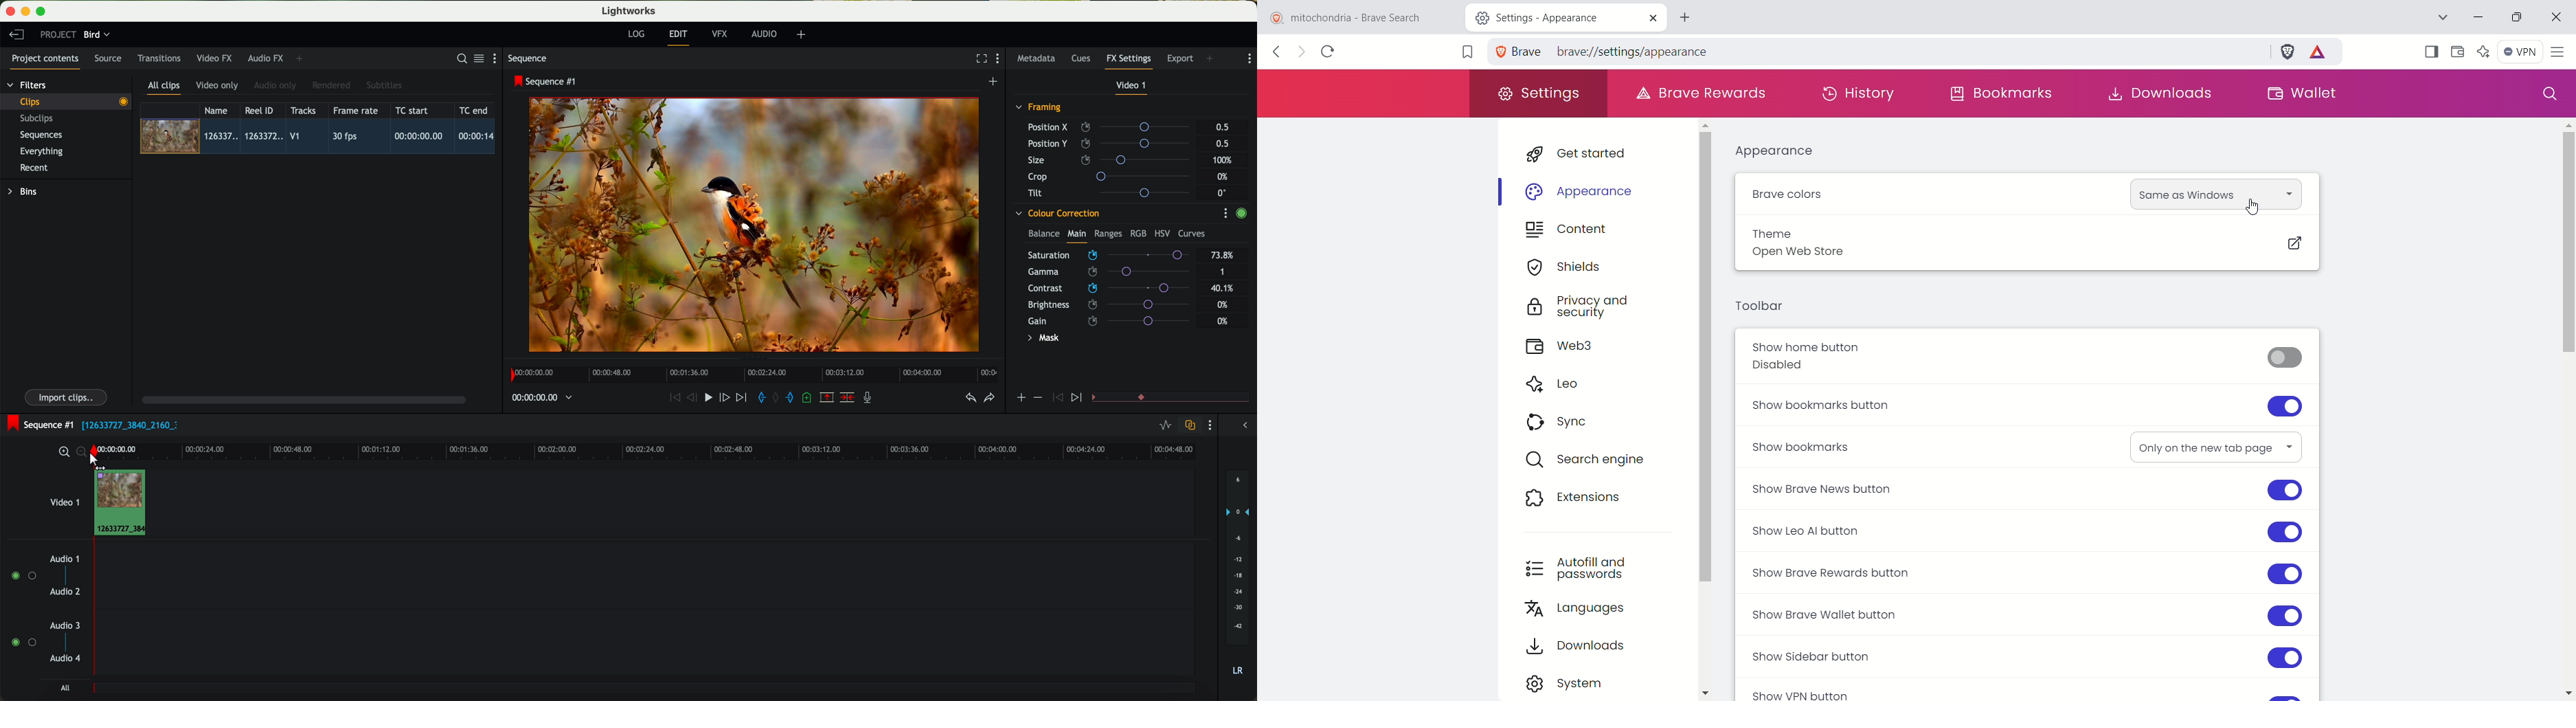 The image size is (2576, 728). Describe the element at coordinates (58, 34) in the screenshot. I see `project` at that location.